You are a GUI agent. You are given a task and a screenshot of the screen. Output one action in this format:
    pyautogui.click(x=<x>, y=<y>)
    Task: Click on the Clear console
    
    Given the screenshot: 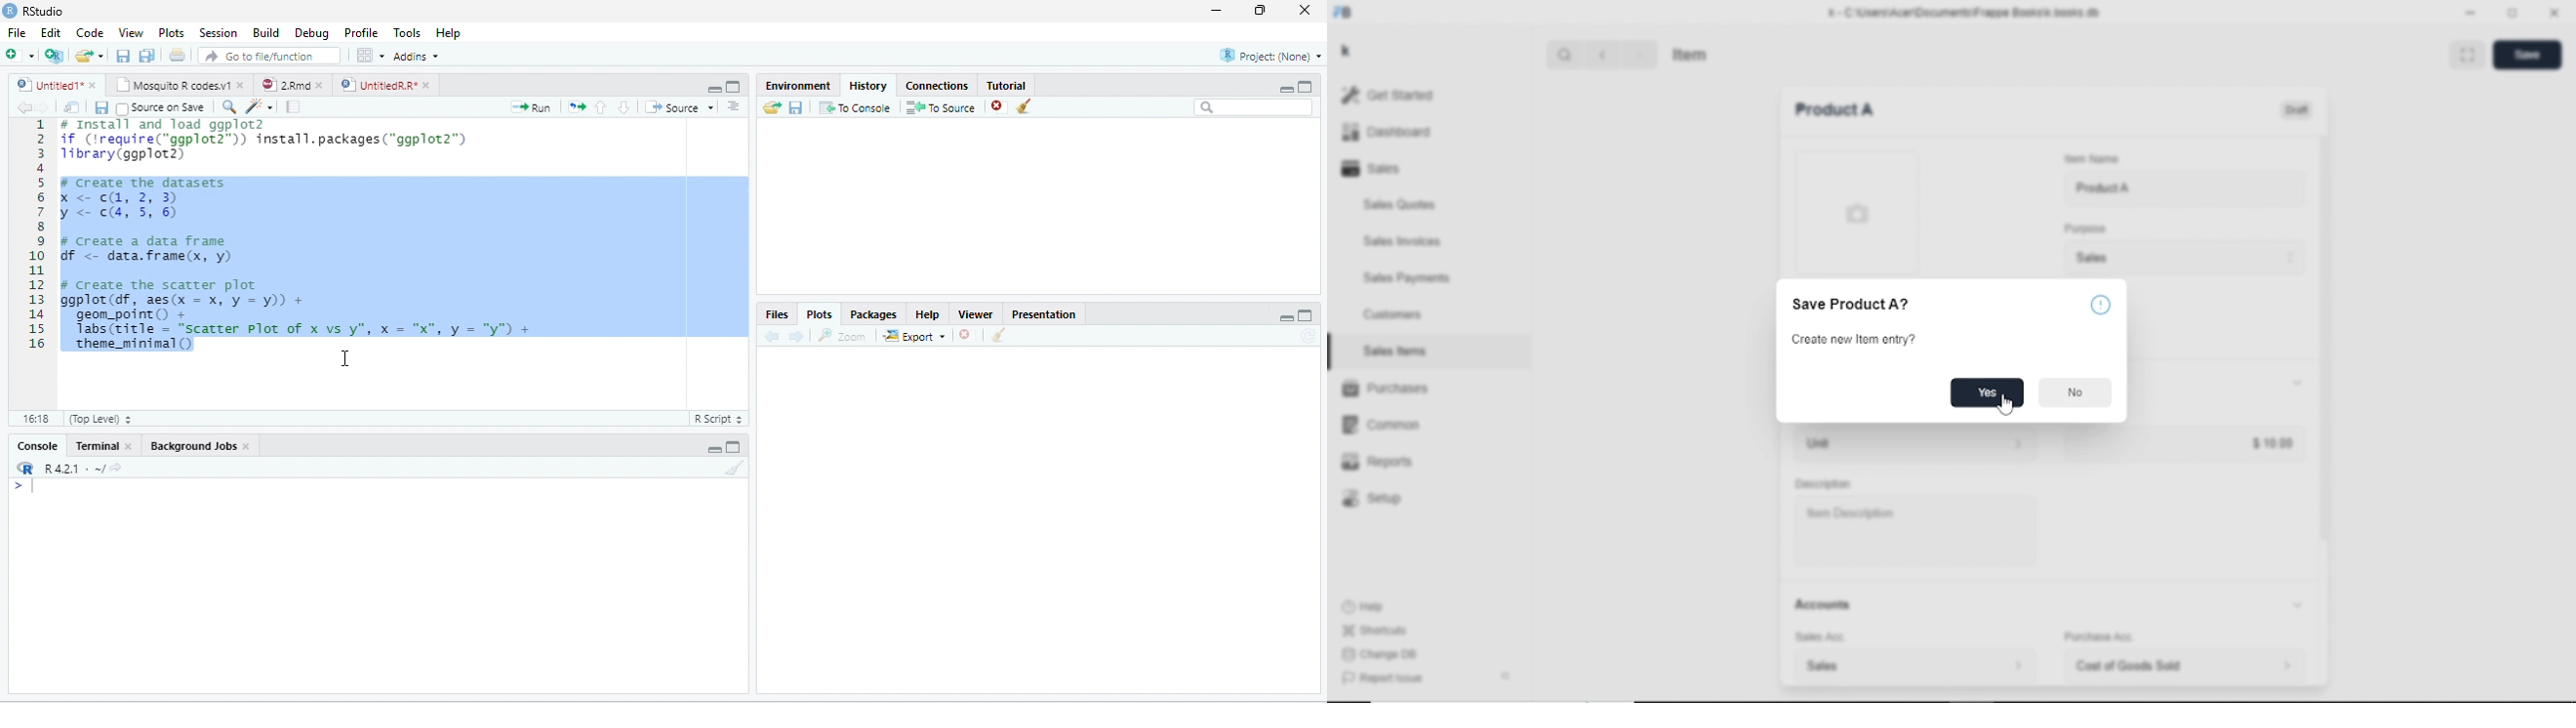 What is the action you would take?
    pyautogui.click(x=736, y=467)
    